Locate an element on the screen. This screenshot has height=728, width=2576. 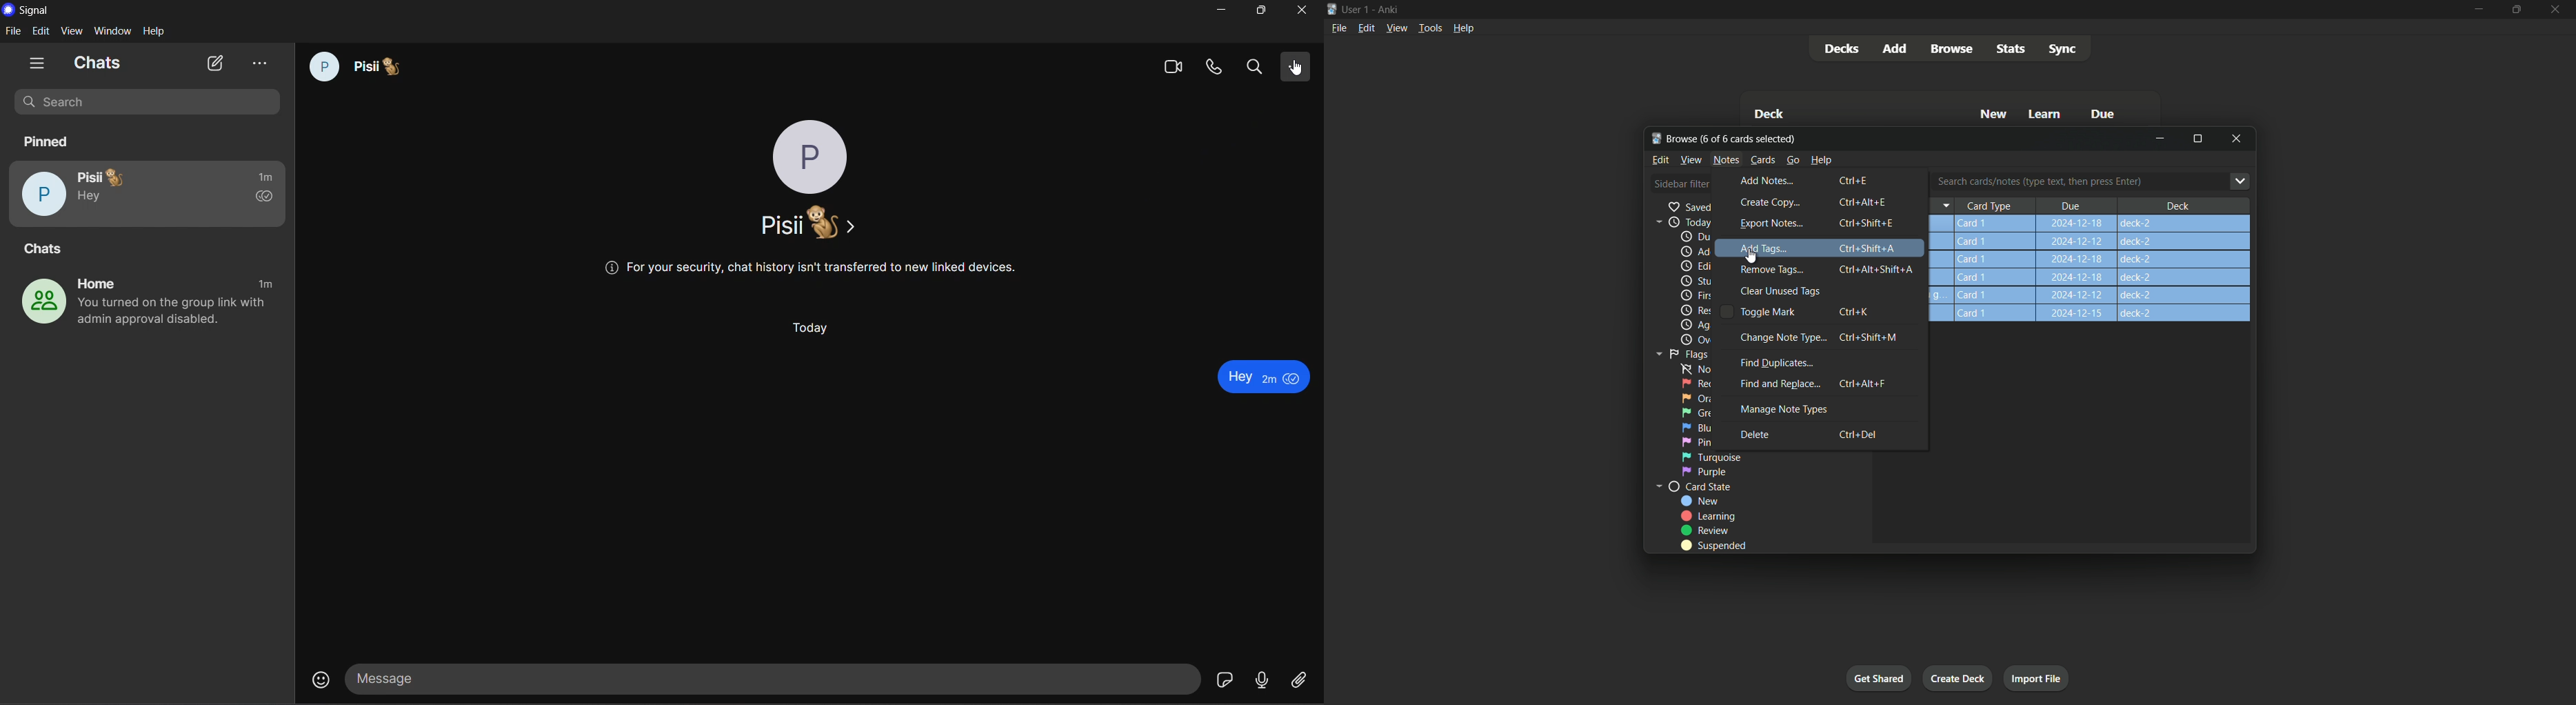
Get started is located at coordinates (1879, 678).